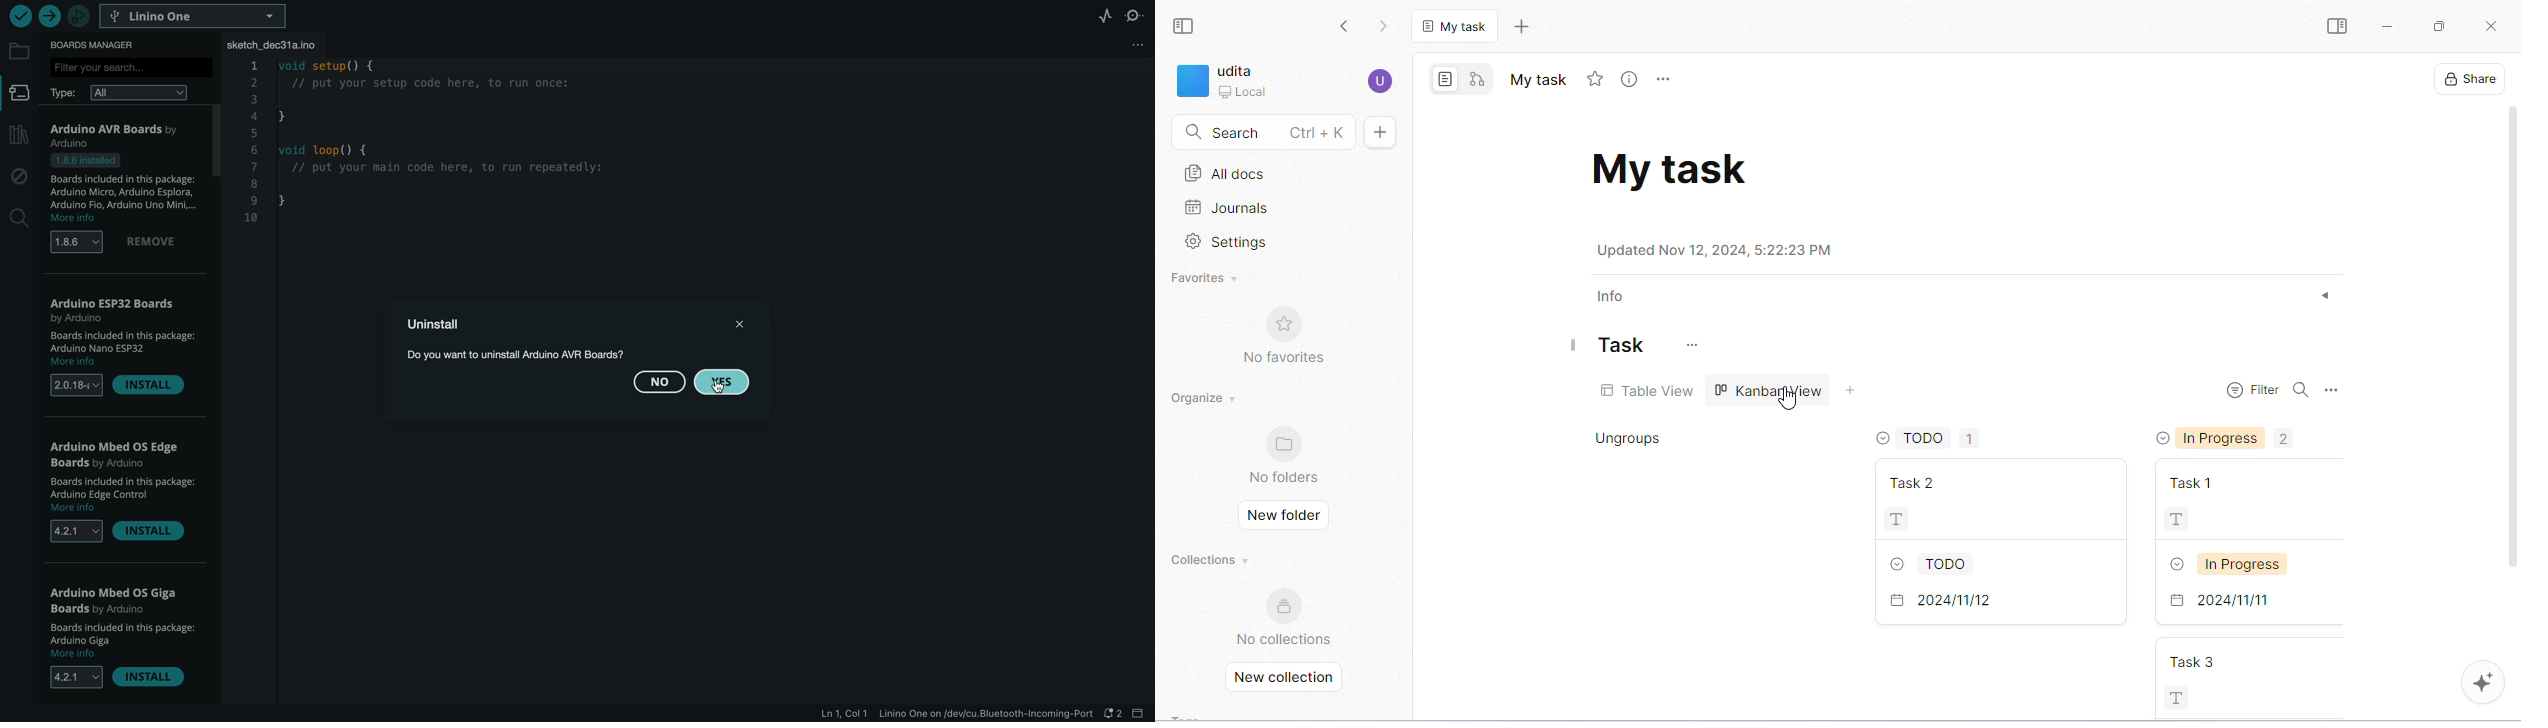 The width and height of the screenshot is (2548, 728). Describe the element at coordinates (2440, 28) in the screenshot. I see `maximize` at that location.